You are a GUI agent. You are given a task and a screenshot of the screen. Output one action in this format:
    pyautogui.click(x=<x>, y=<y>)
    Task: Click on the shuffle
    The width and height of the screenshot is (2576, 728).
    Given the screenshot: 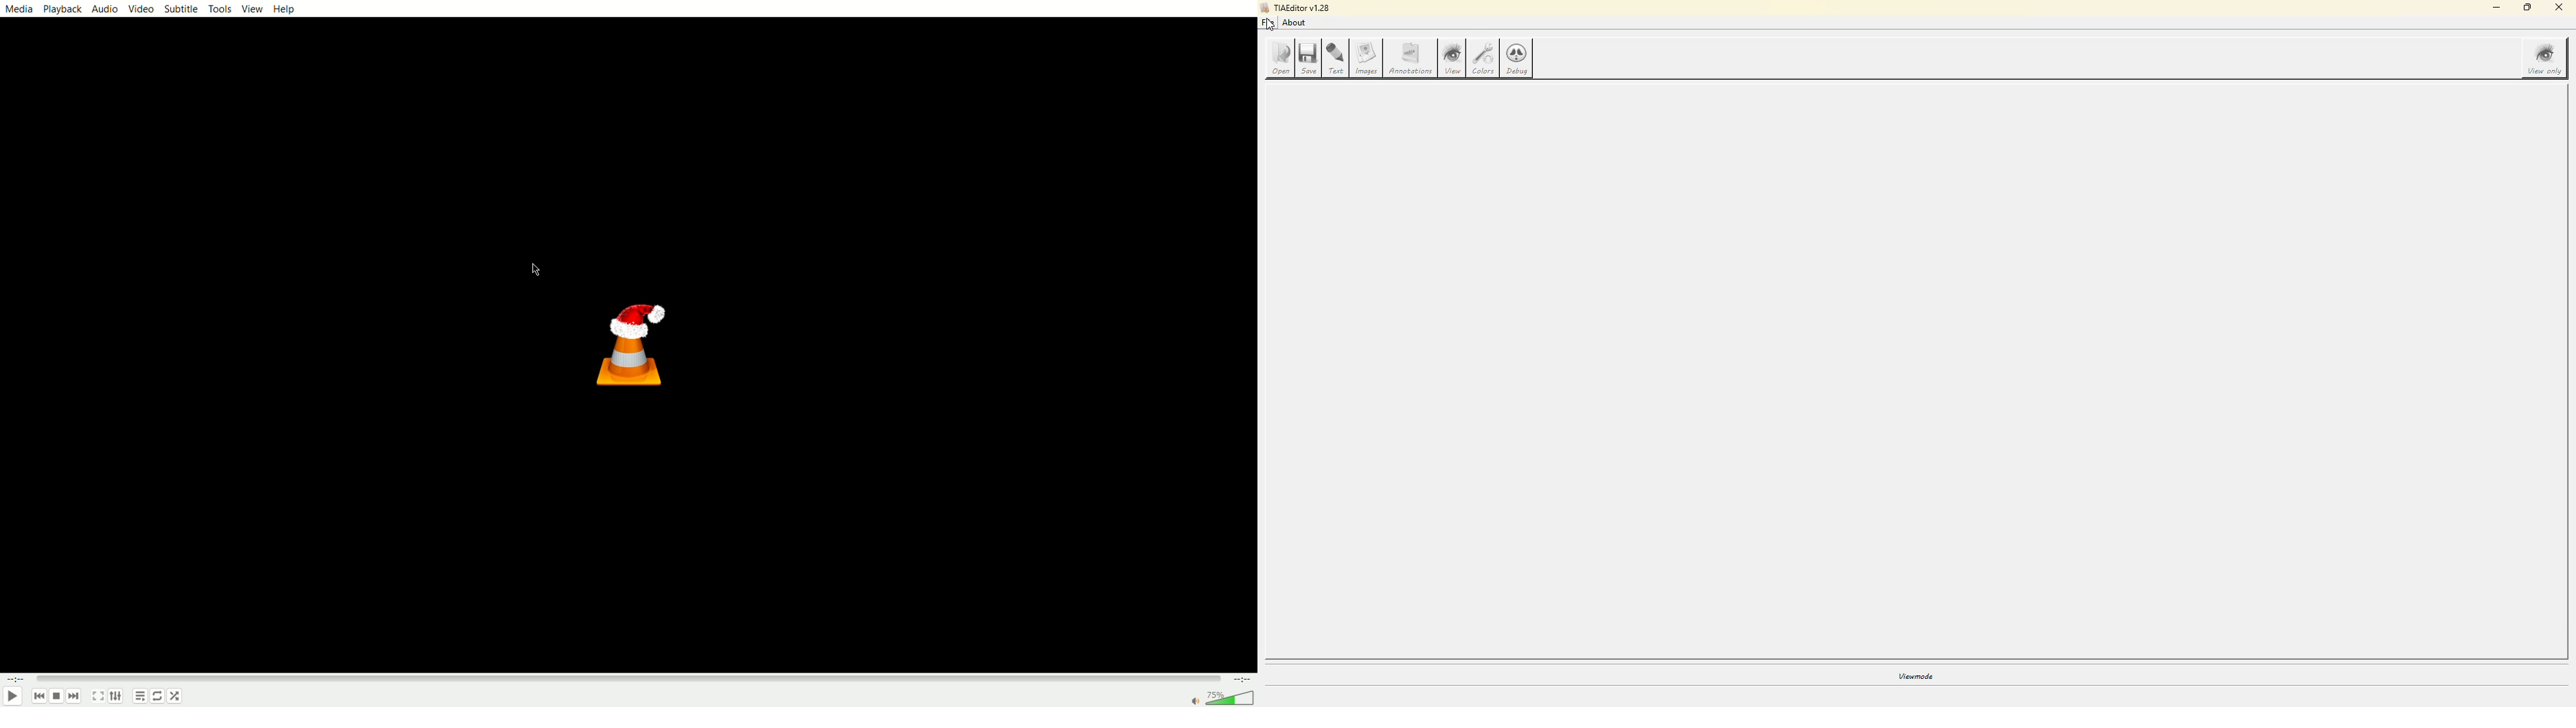 What is the action you would take?
    pyautogui.click(x=176, y=697)
    